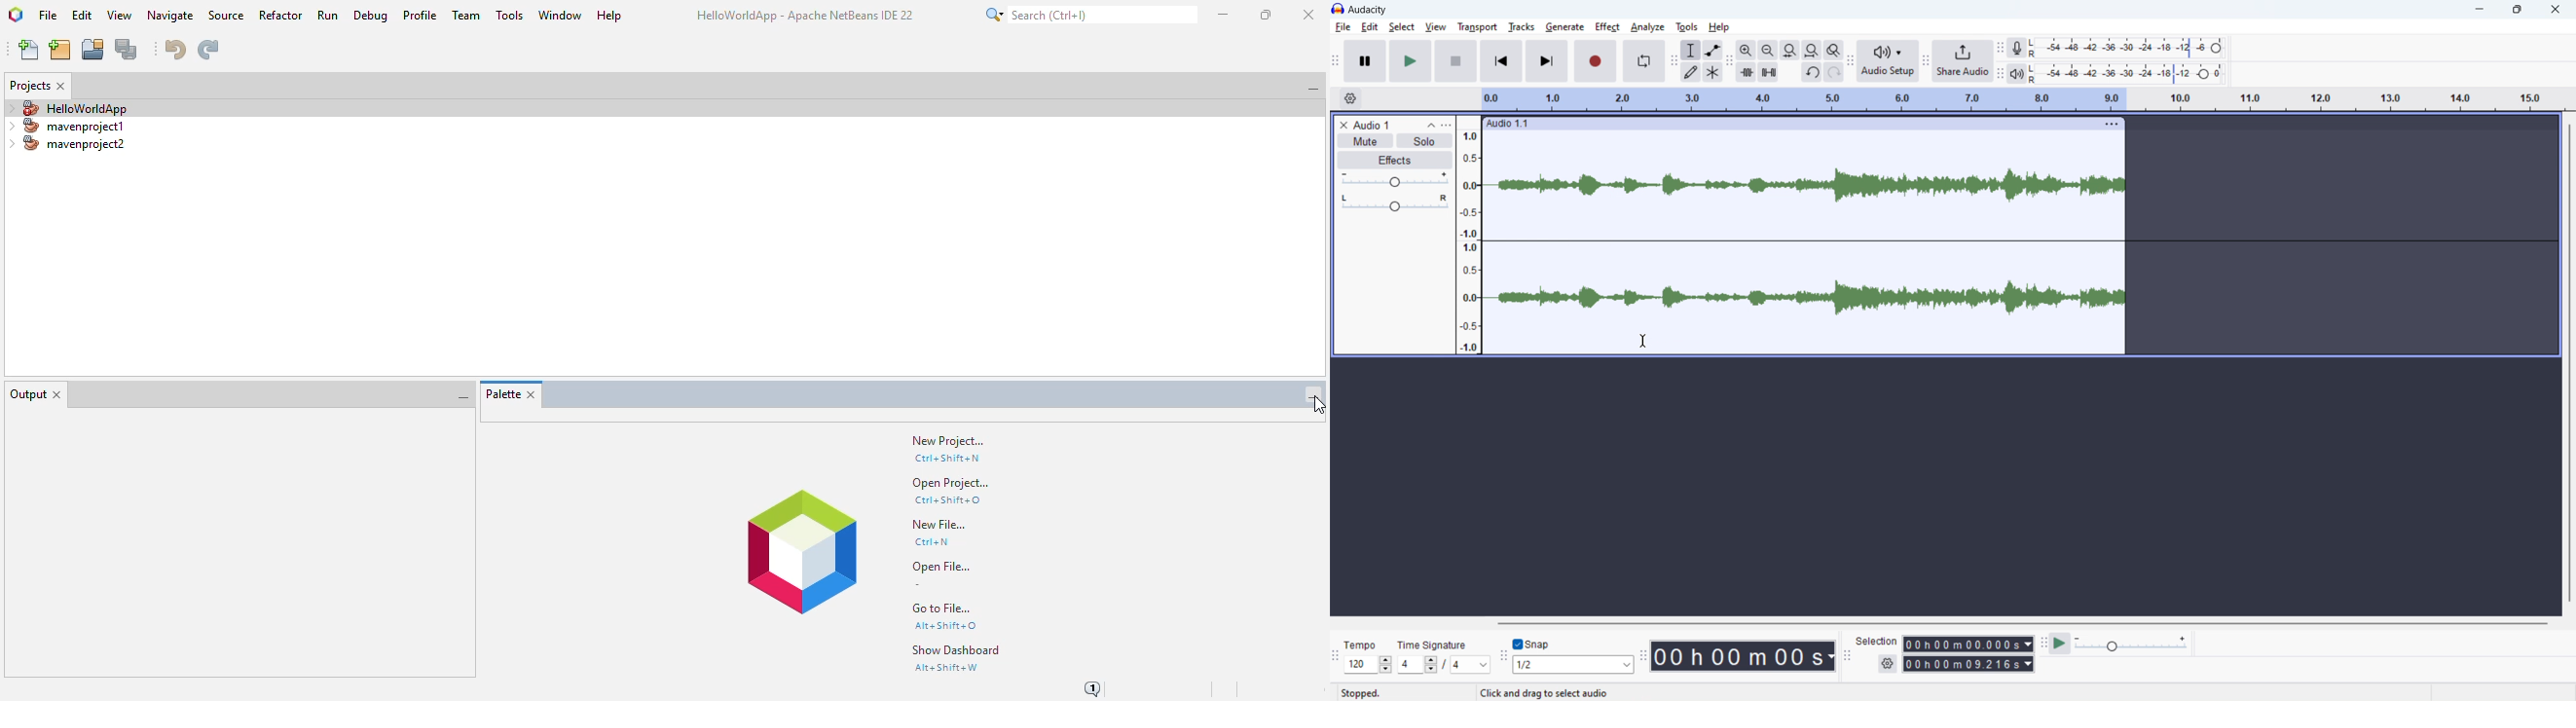  I want to click on horizontal scrollbar, so click(2020, 623).